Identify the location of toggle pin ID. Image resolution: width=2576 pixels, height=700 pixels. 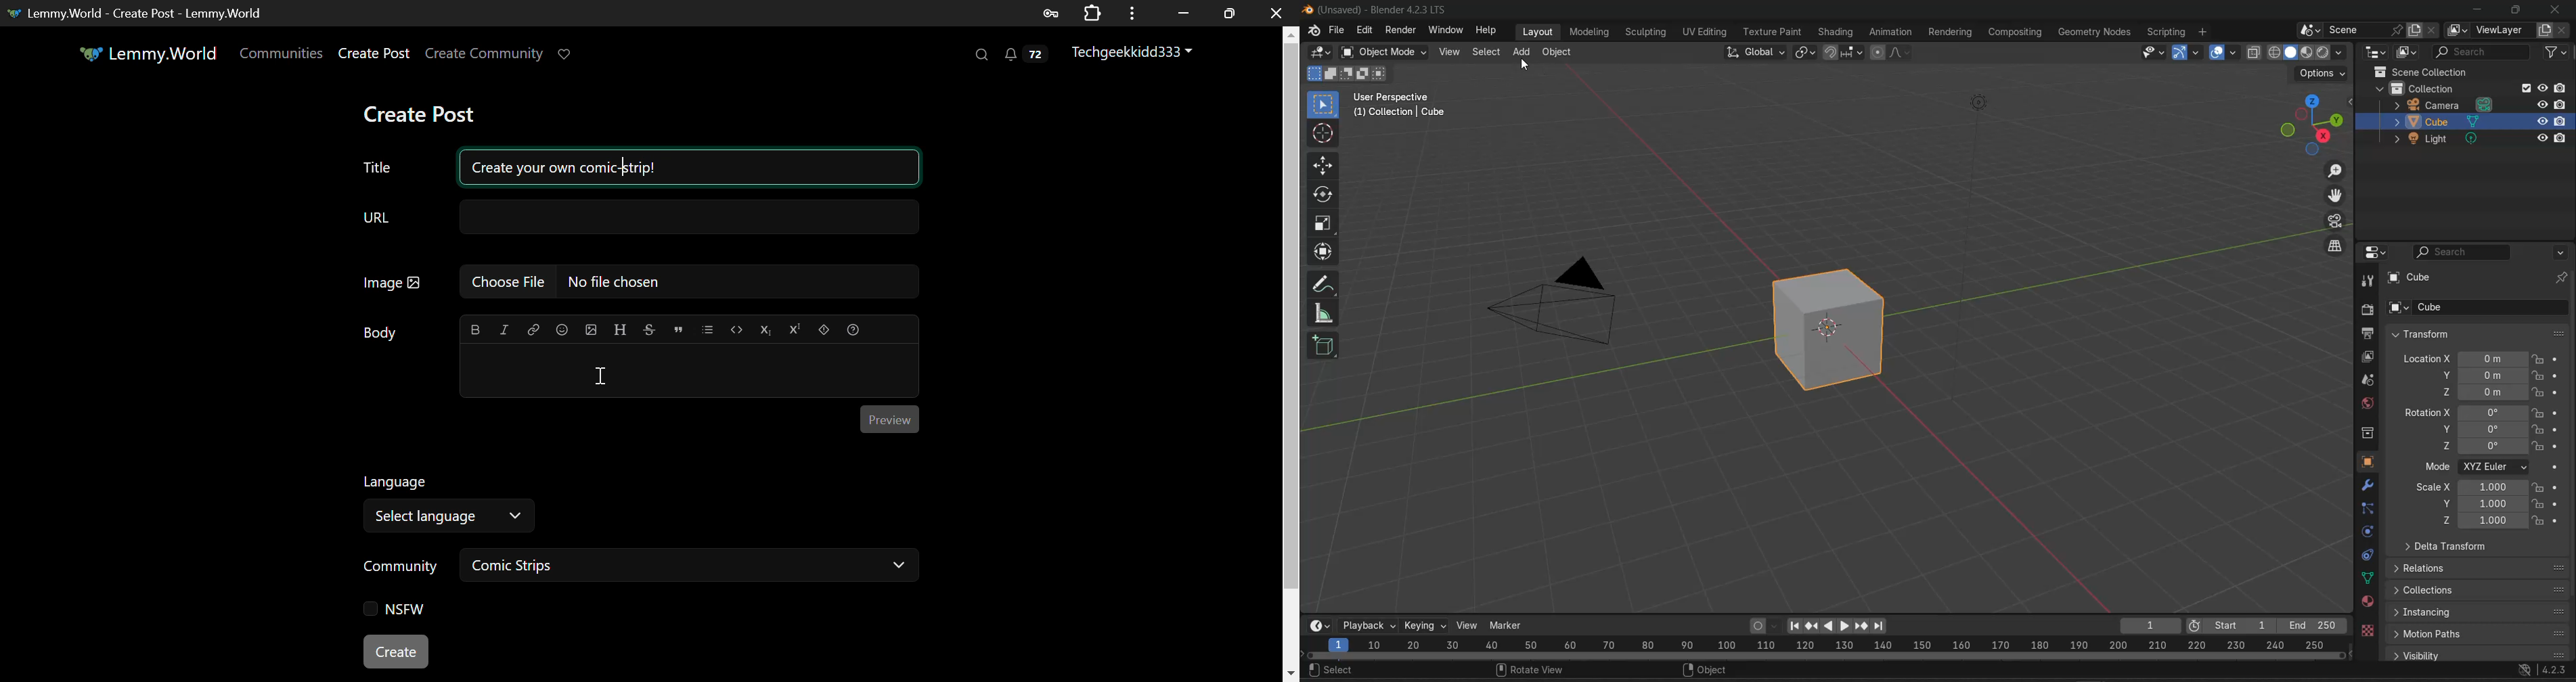
(2562, 277).